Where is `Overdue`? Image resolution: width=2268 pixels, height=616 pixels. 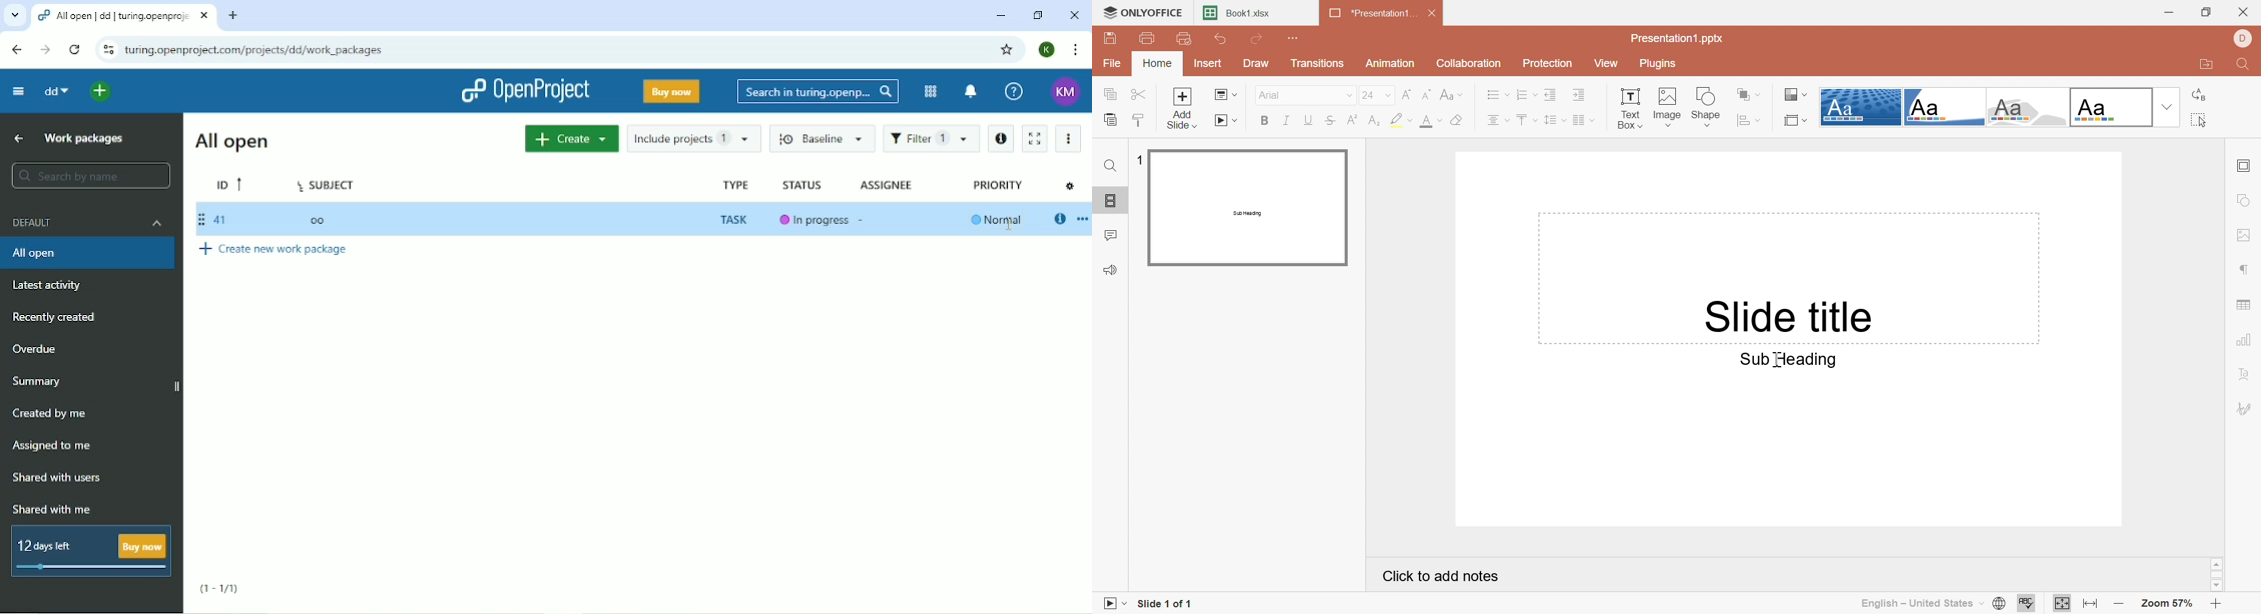
Overdue is located at coordinates (35, 350).